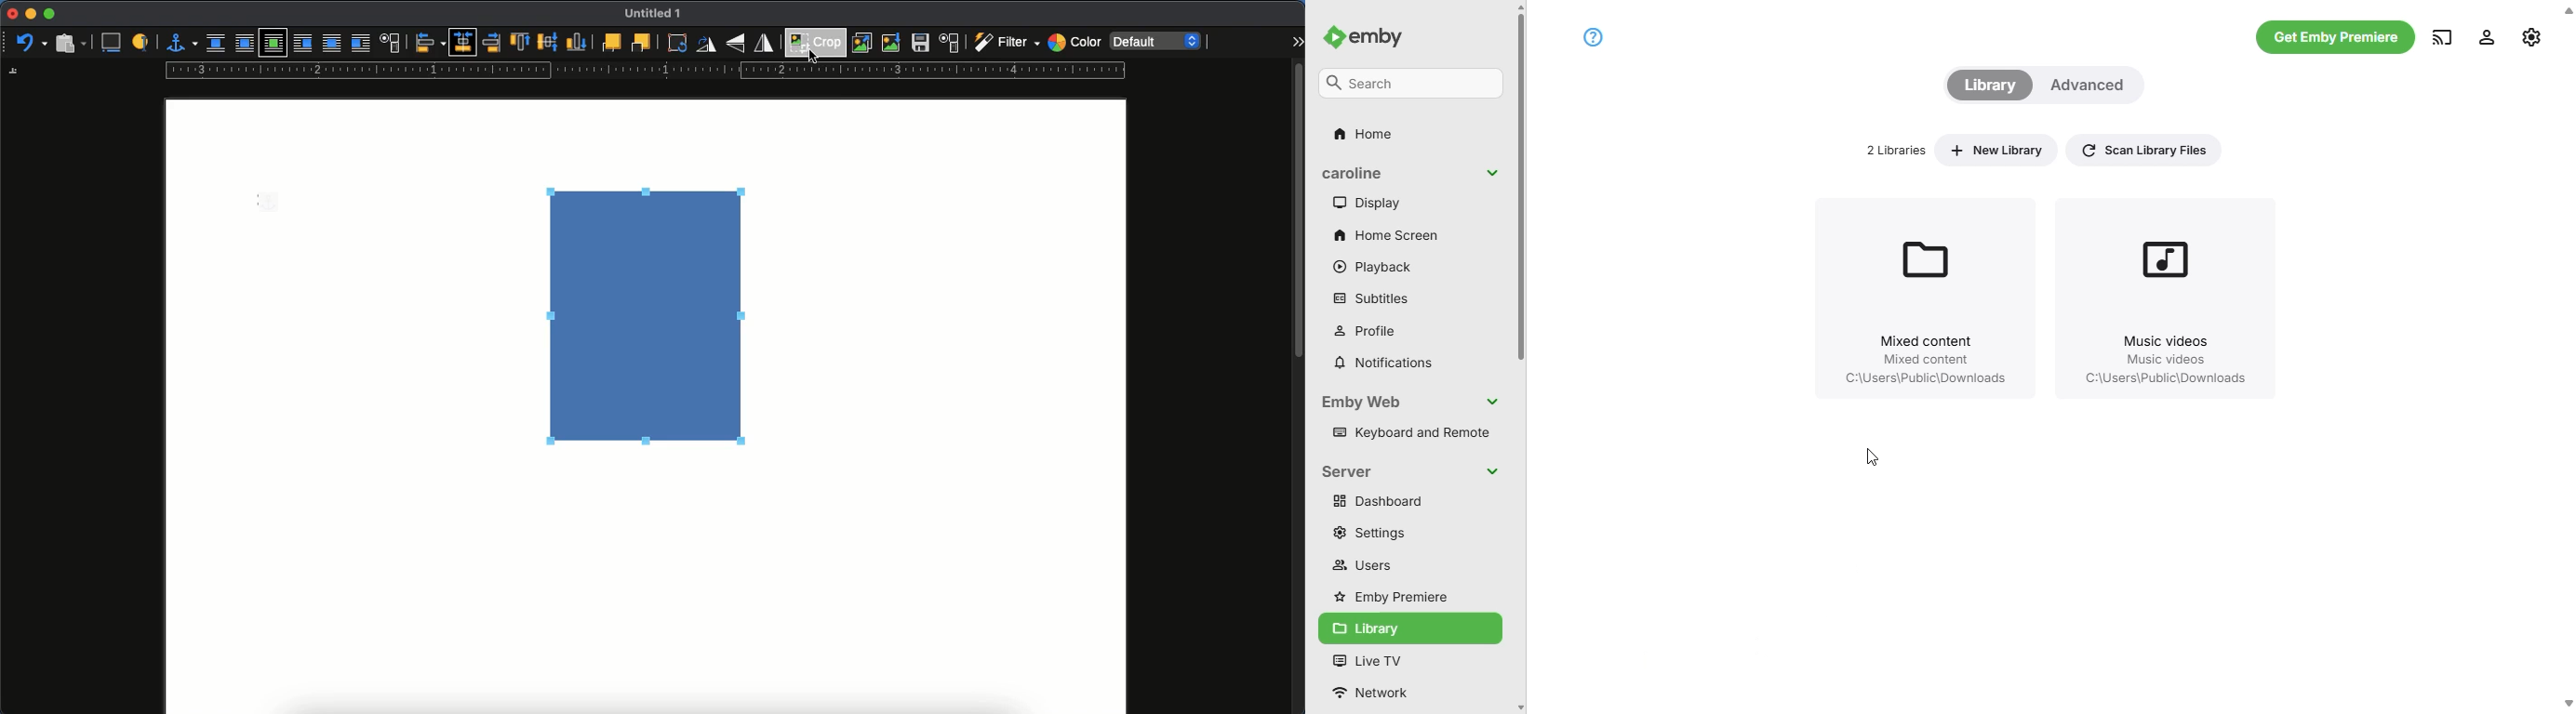 This screenshot has width=2576, height=728. What do you see at coordinates (2144, 150) in the screenshot?
I see `scan library files` at bounding box center [2144, 150].